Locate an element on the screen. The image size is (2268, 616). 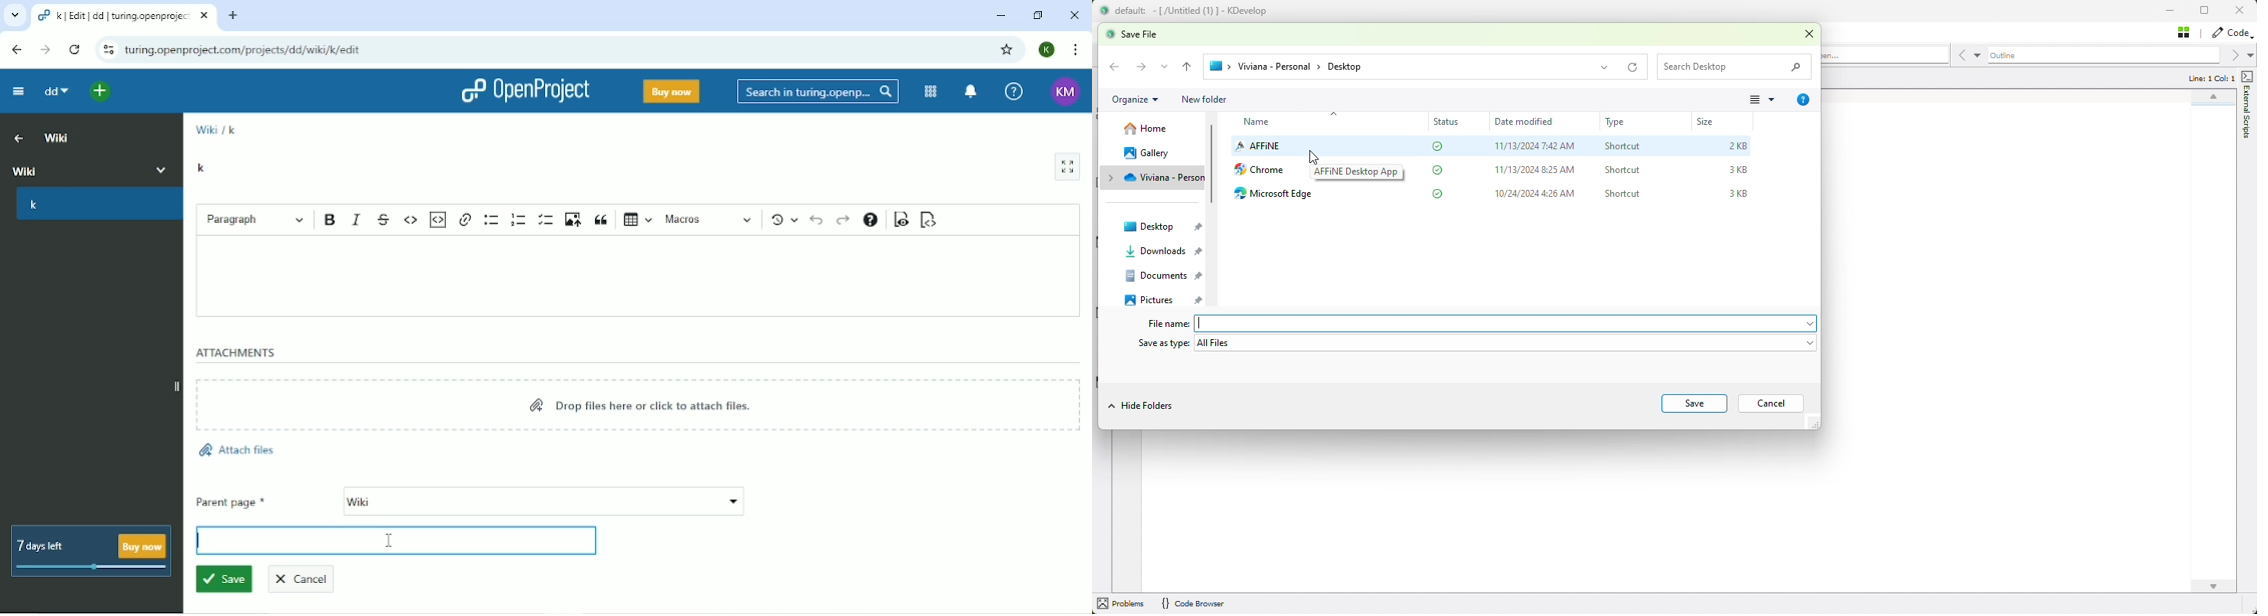
Wiki is located at coordinates (92, 168).